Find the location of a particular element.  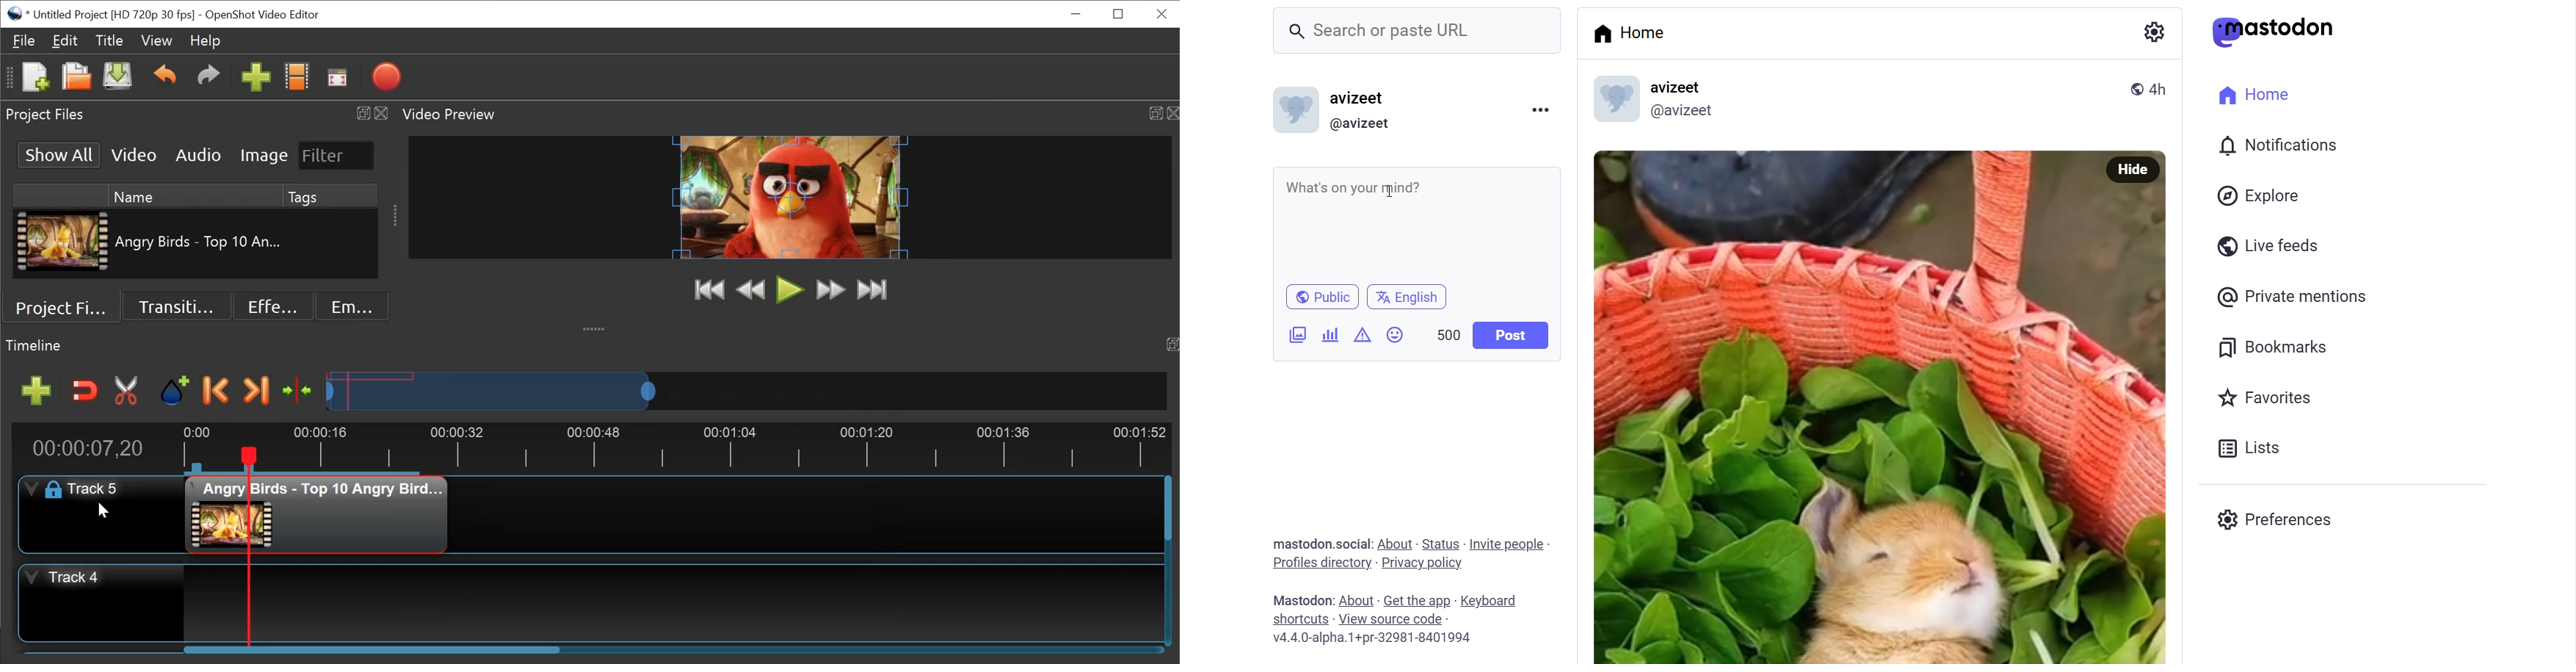

mastodon is located at coordinates (1300, 600).